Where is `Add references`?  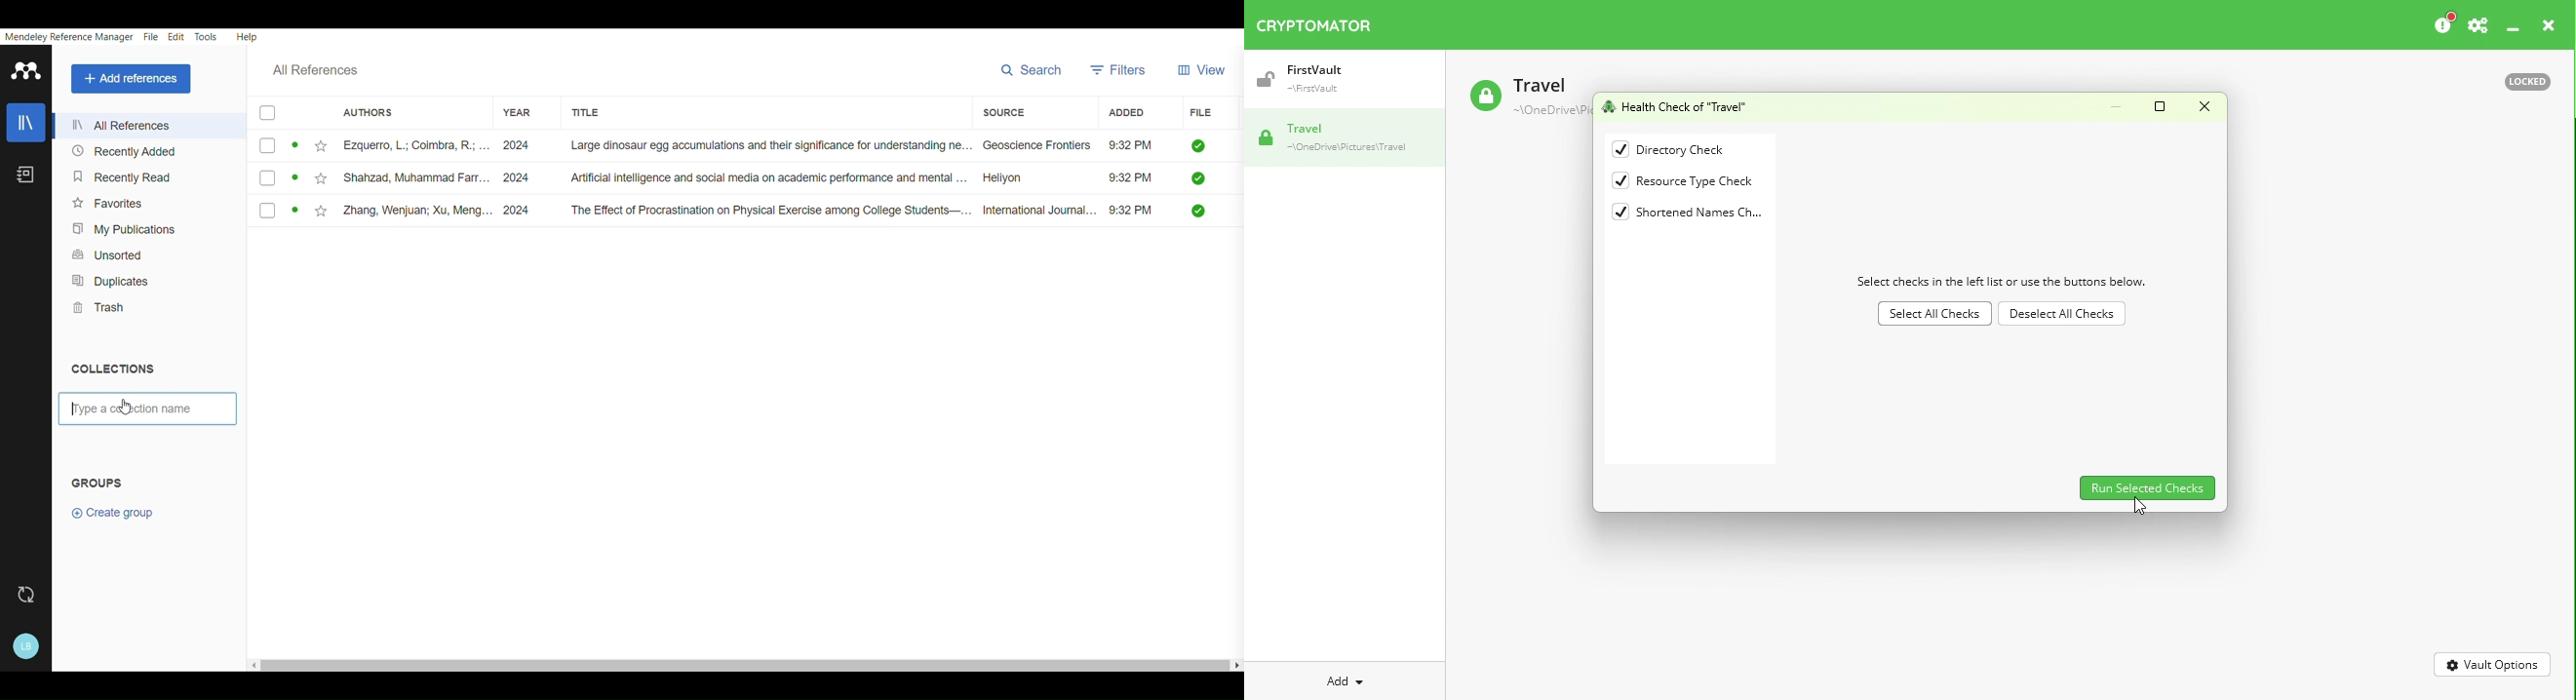 Add references is located at coordinates (129, 77).